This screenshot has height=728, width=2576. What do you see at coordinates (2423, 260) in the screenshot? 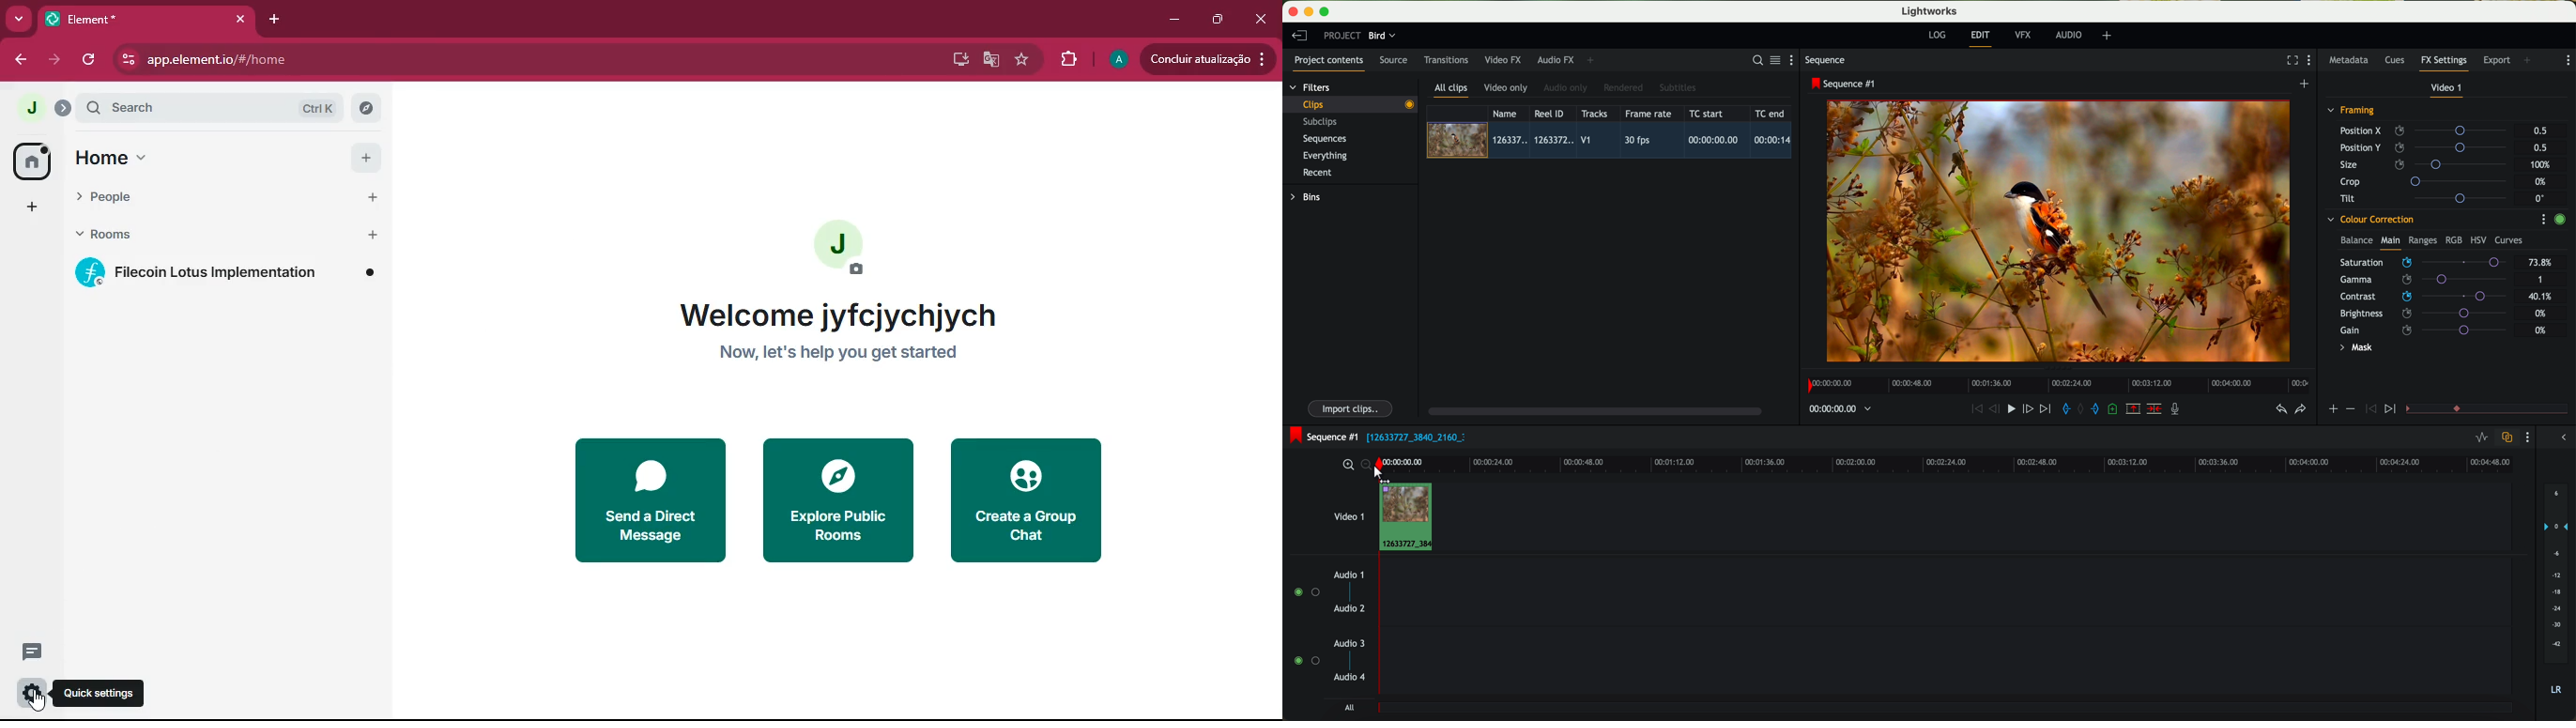
I see `mouse up (saturation)` at bounding box center [2423, 260].